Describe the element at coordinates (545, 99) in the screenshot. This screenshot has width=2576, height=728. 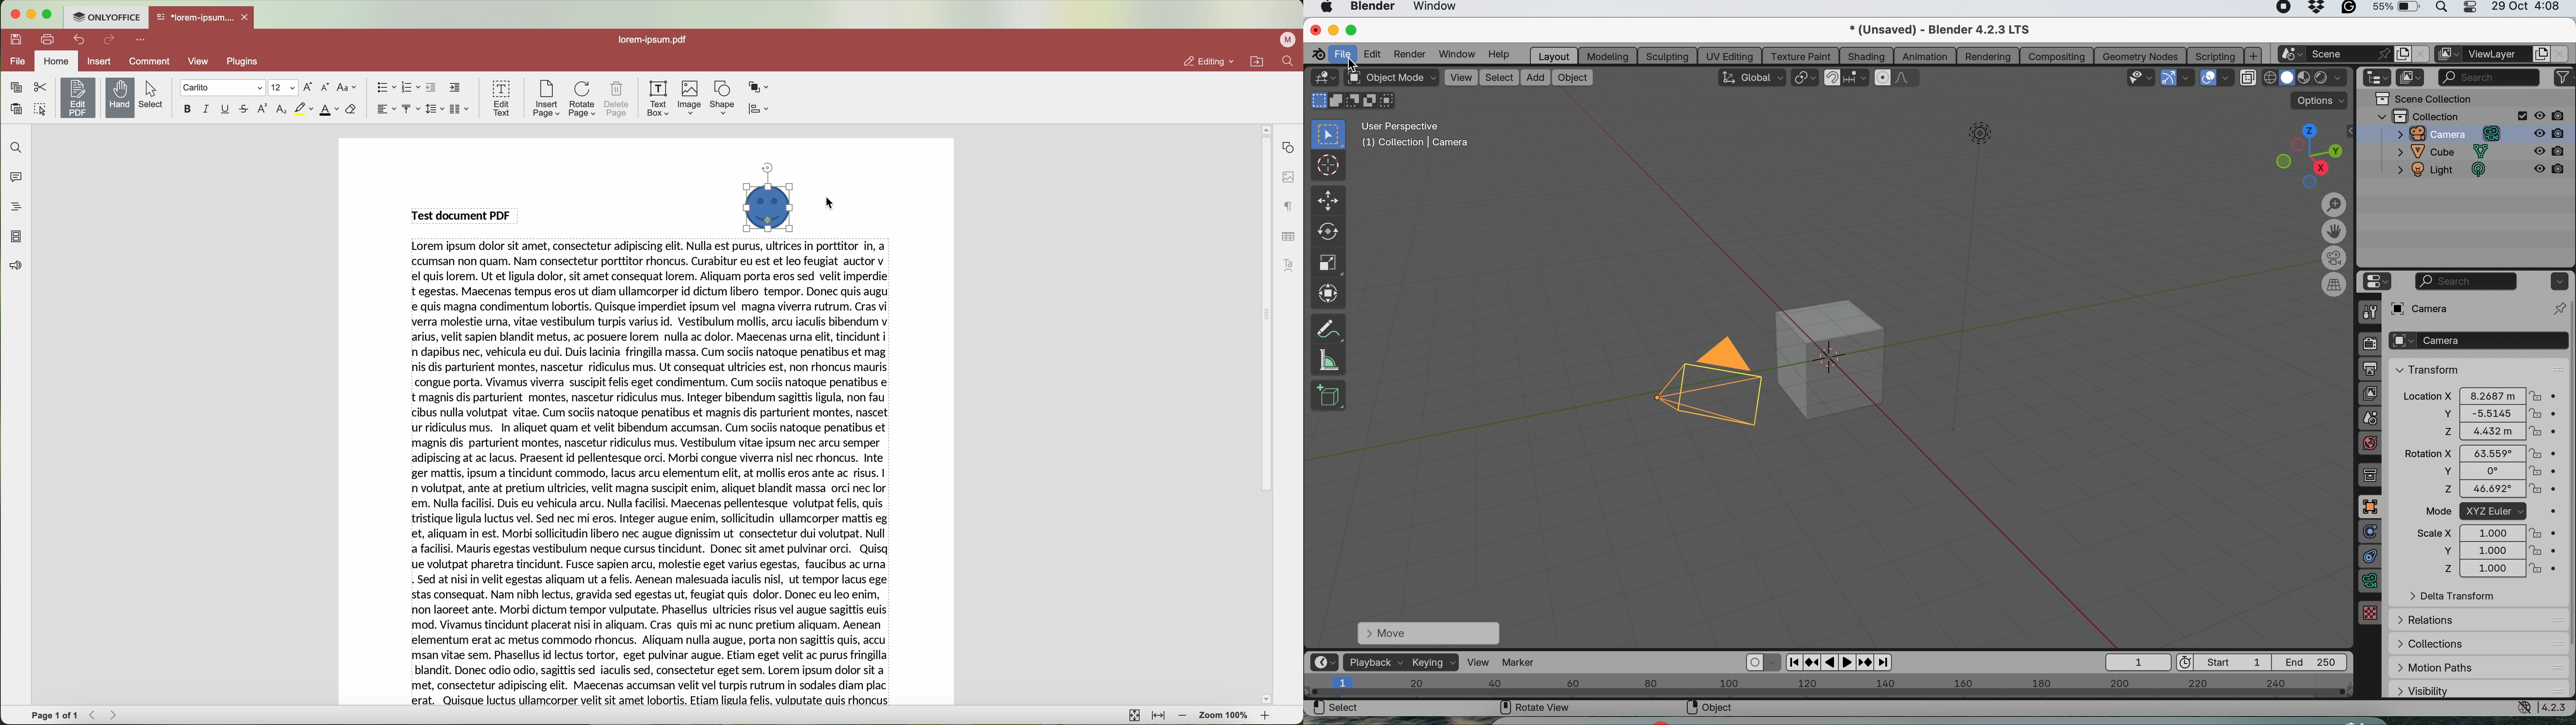
I see `insert page` at that location.